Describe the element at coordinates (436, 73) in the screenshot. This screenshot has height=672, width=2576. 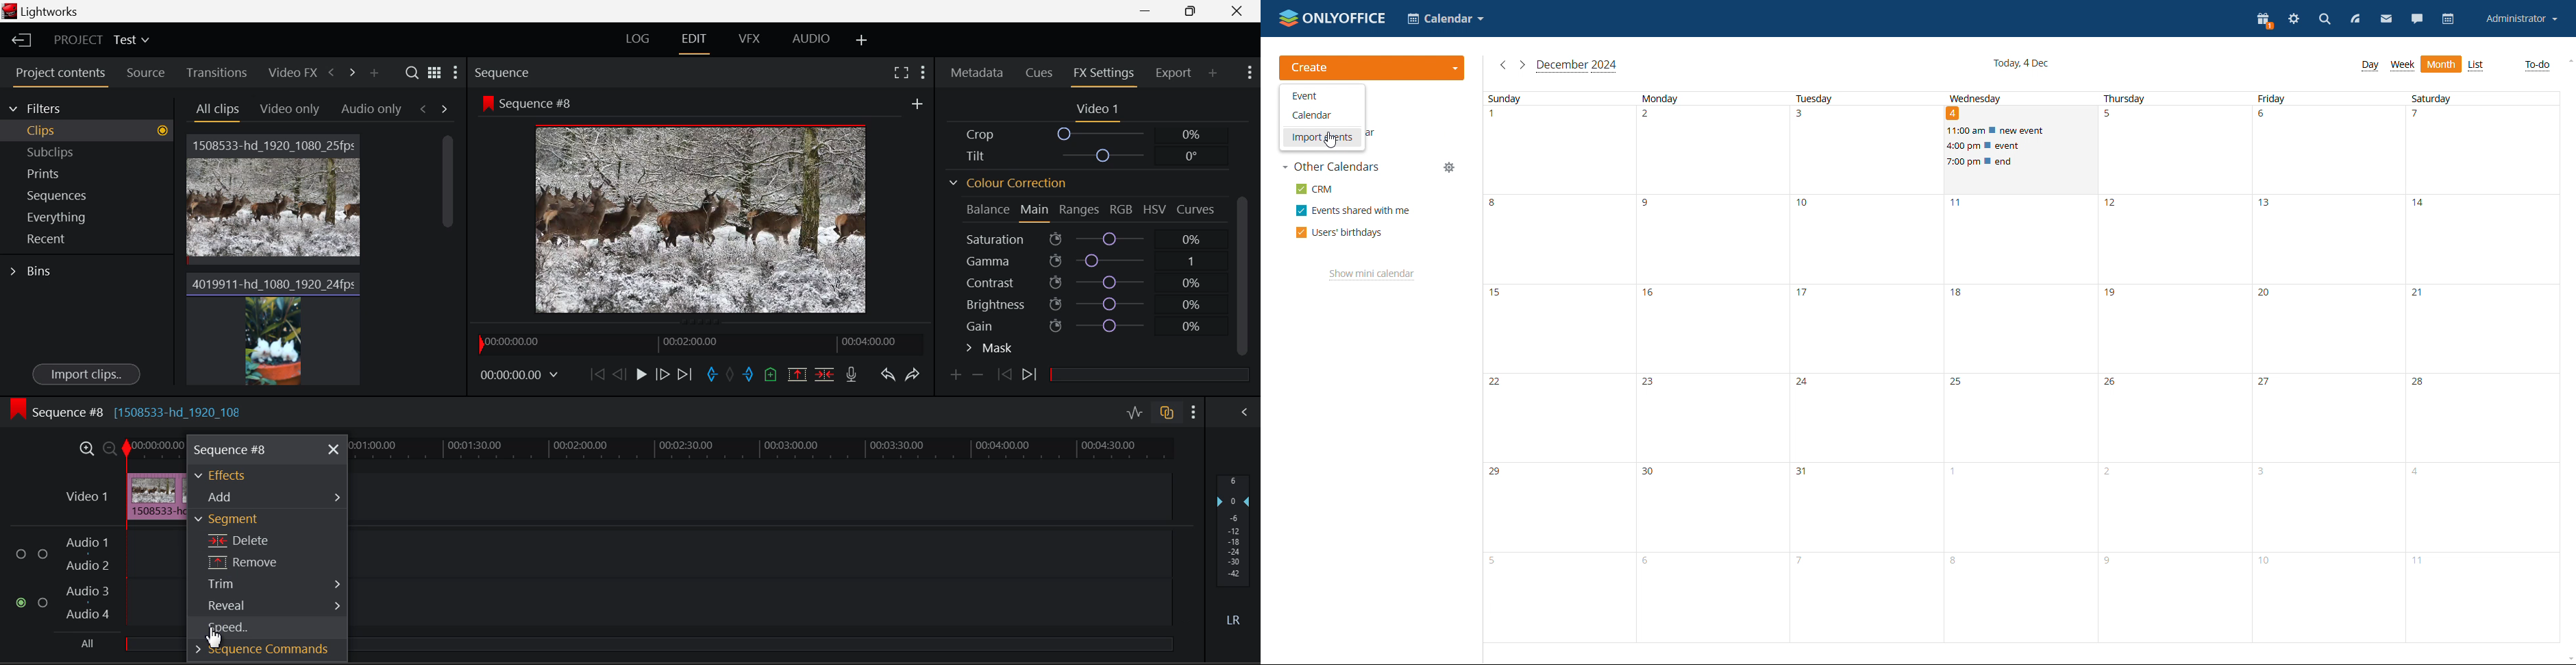
I see `Toggle between list and title view` at that location.